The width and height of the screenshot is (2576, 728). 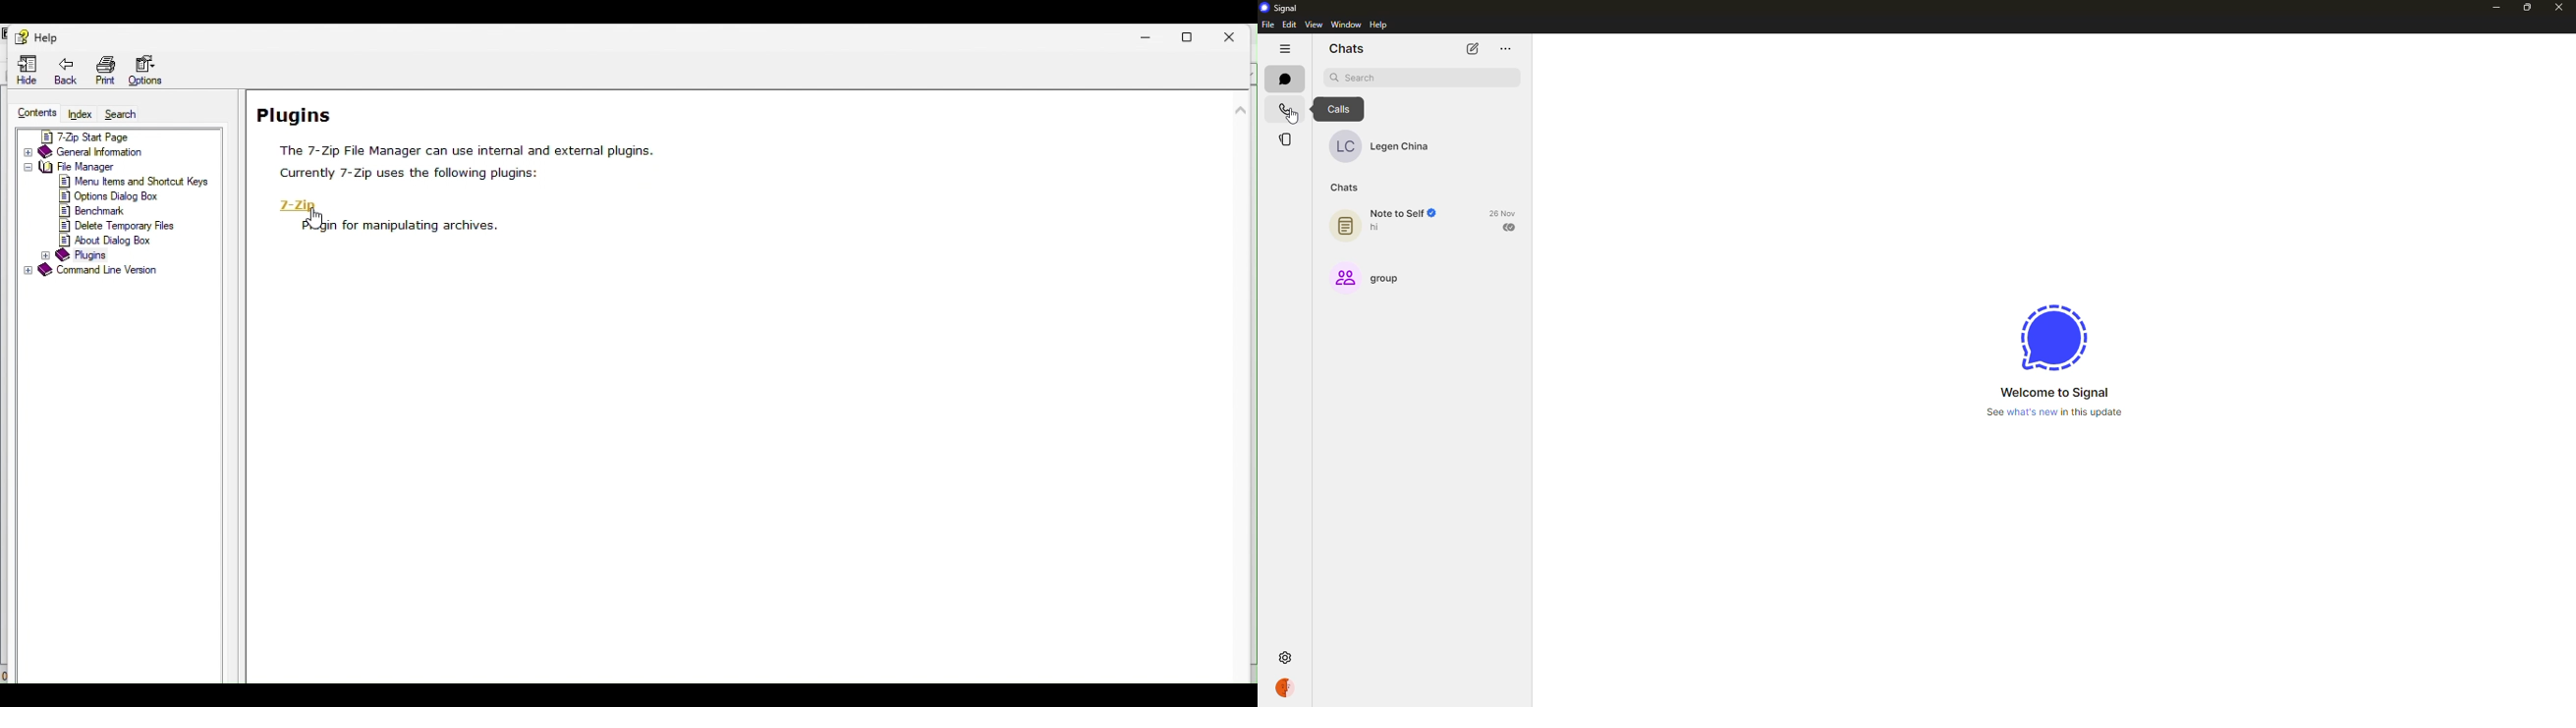 What do you see at coordinates (1267, 24) in the screenshot?
I see `file` at bounding box center [1267, 24].